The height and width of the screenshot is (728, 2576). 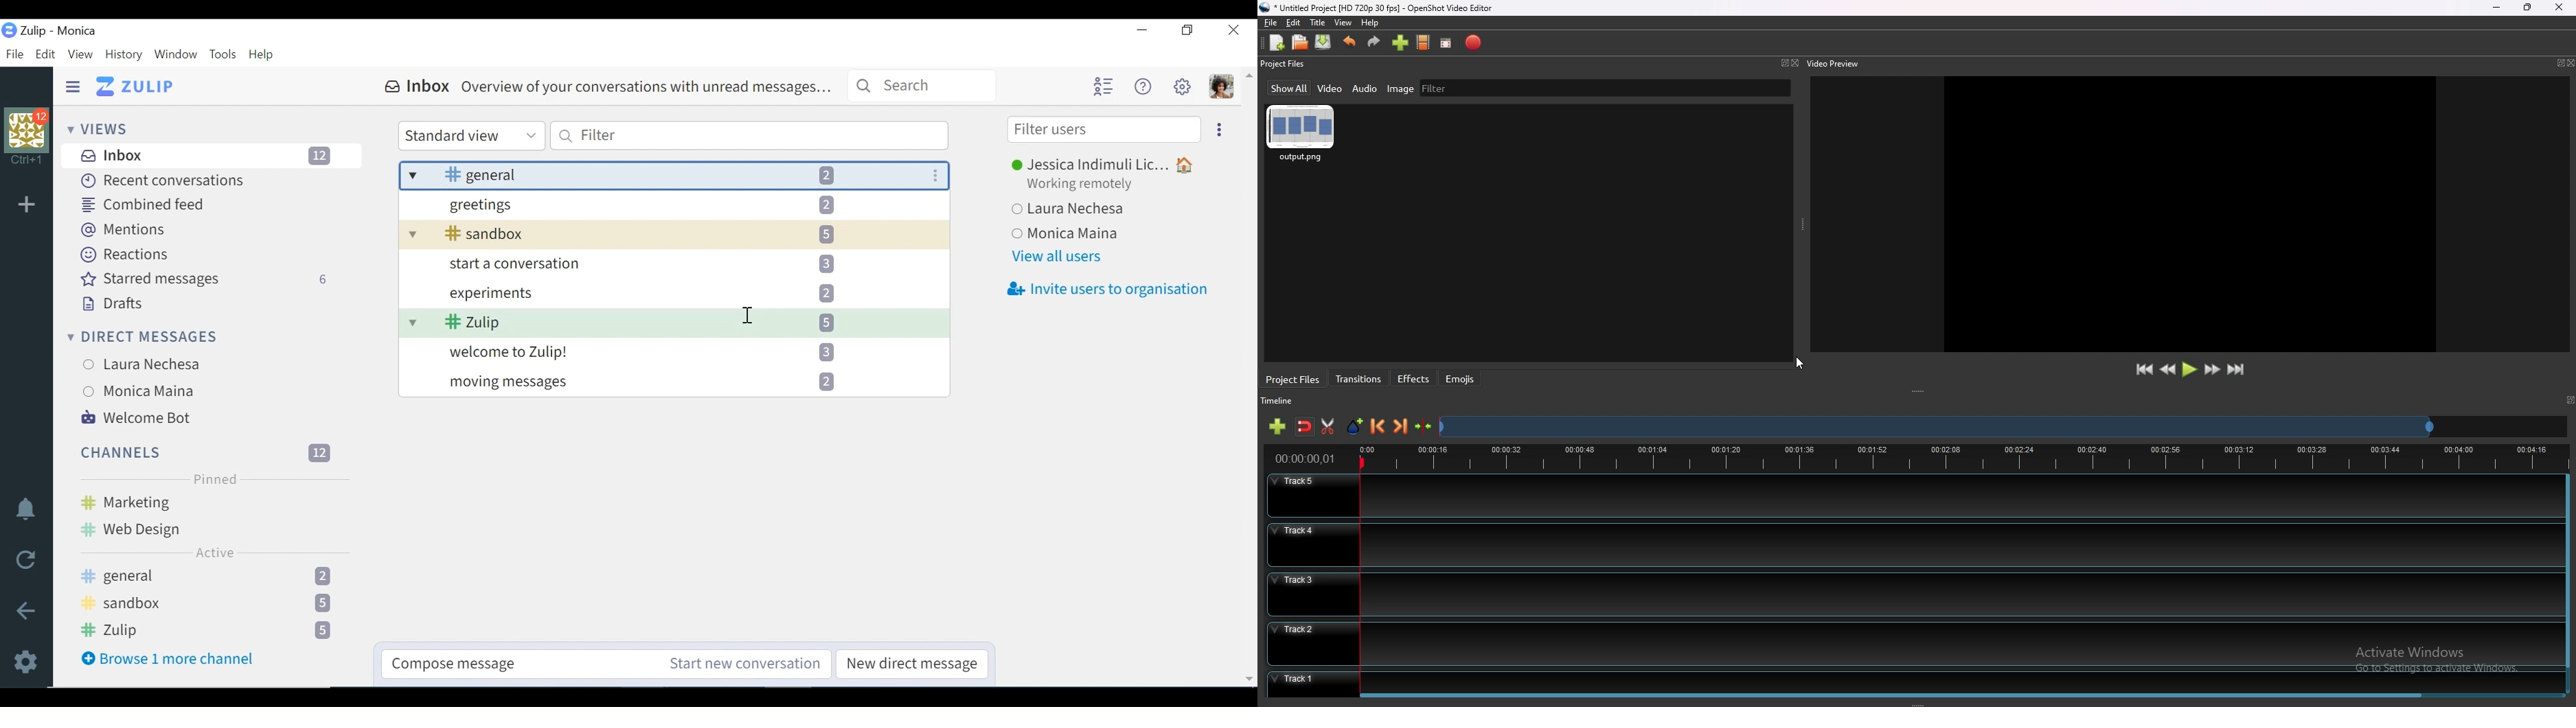 I want to click on #Sandbox, so click(x=205, y=603).